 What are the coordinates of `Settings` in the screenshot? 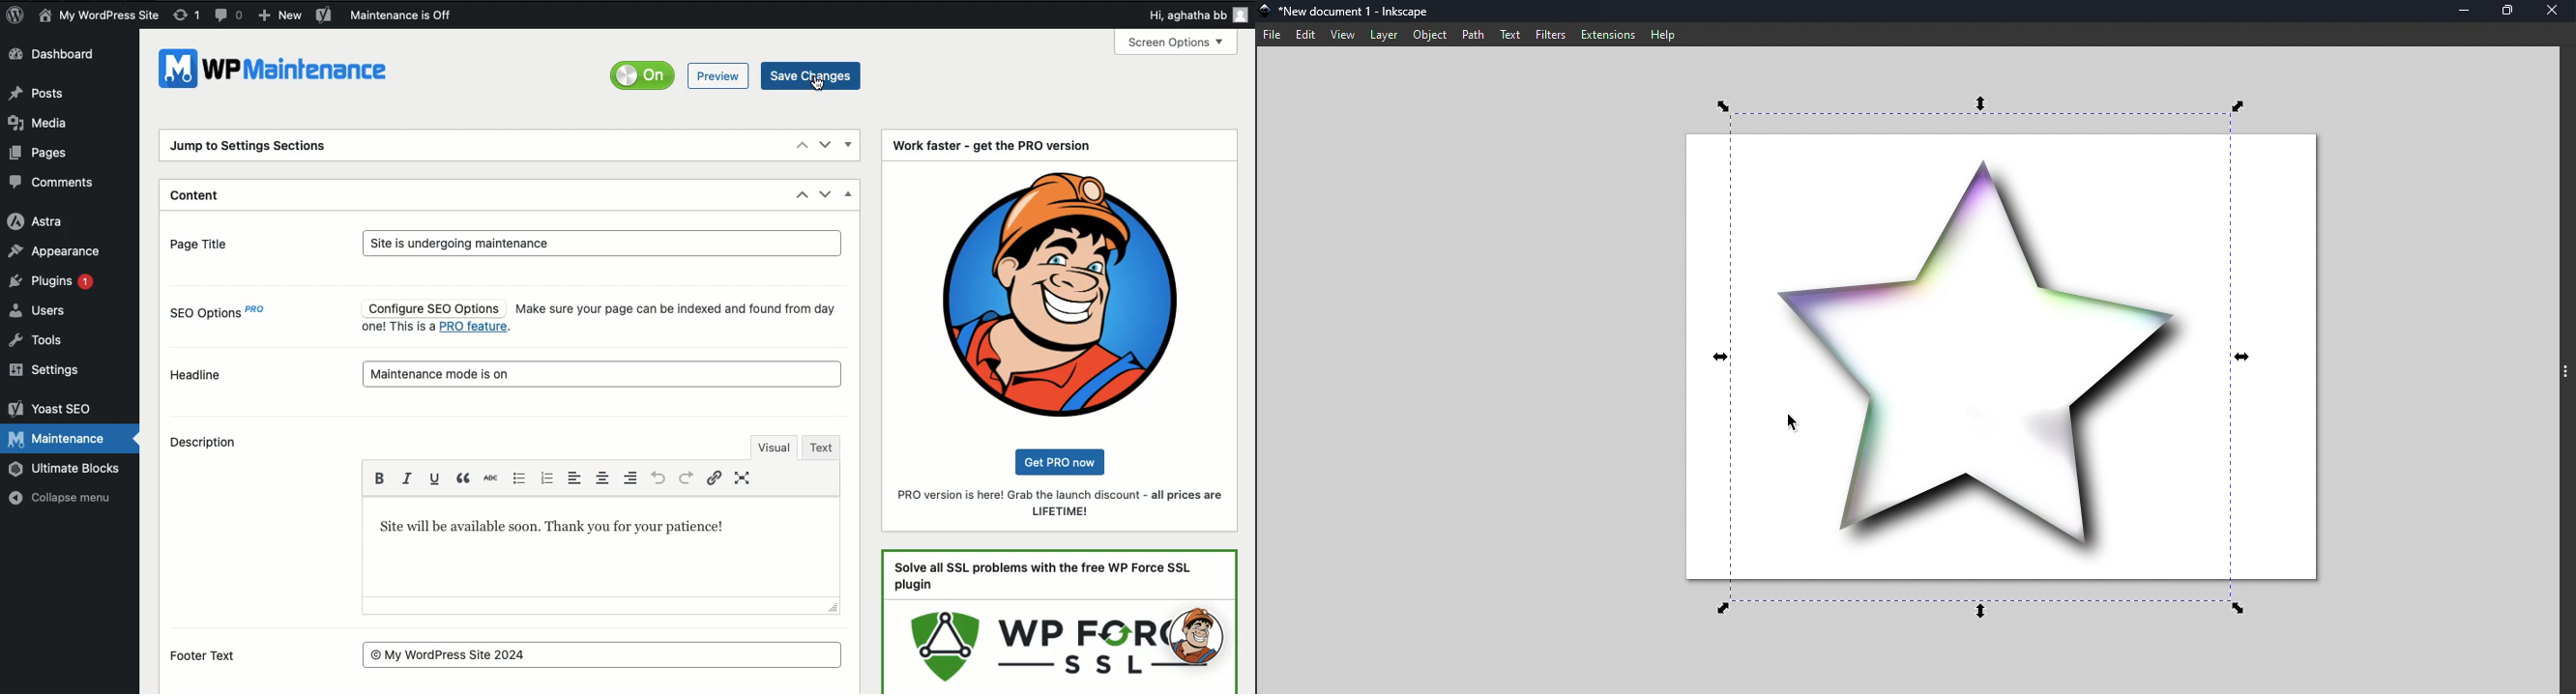 It's located at (49, 371).